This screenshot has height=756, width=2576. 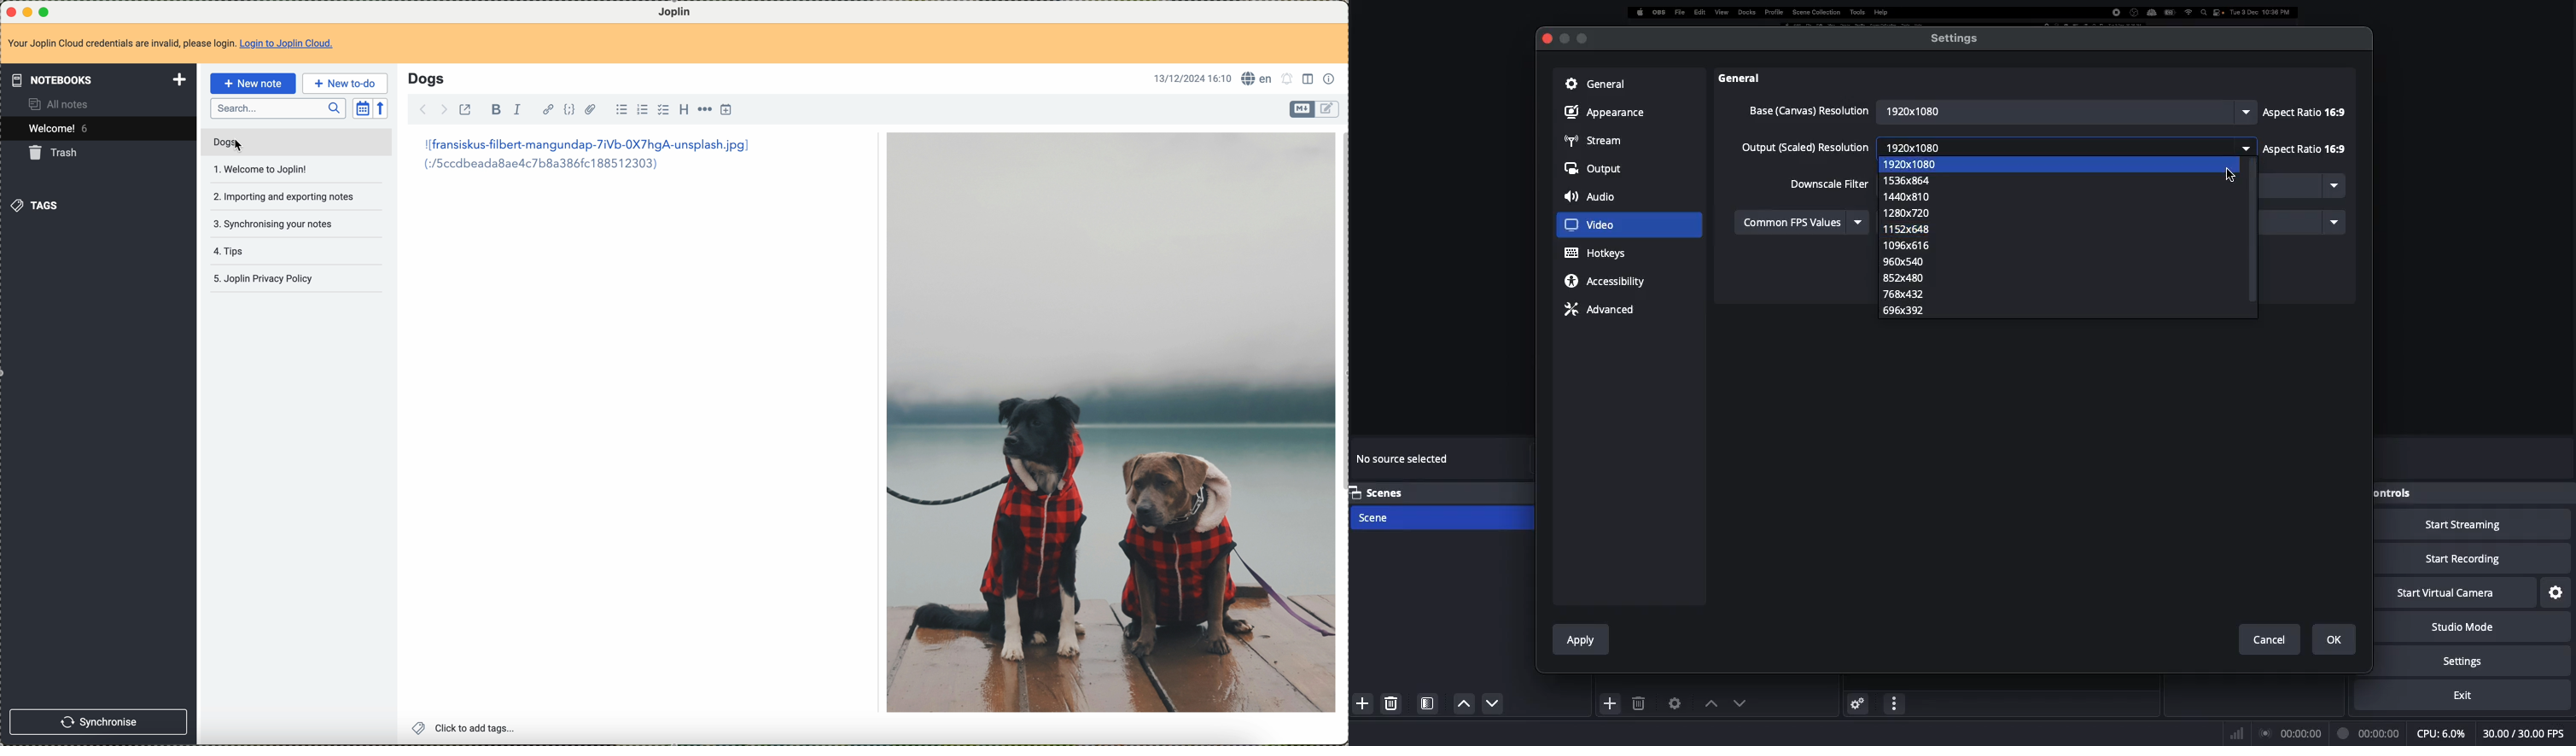 I want to click on 1280x720, so click(x=1905, y=213).